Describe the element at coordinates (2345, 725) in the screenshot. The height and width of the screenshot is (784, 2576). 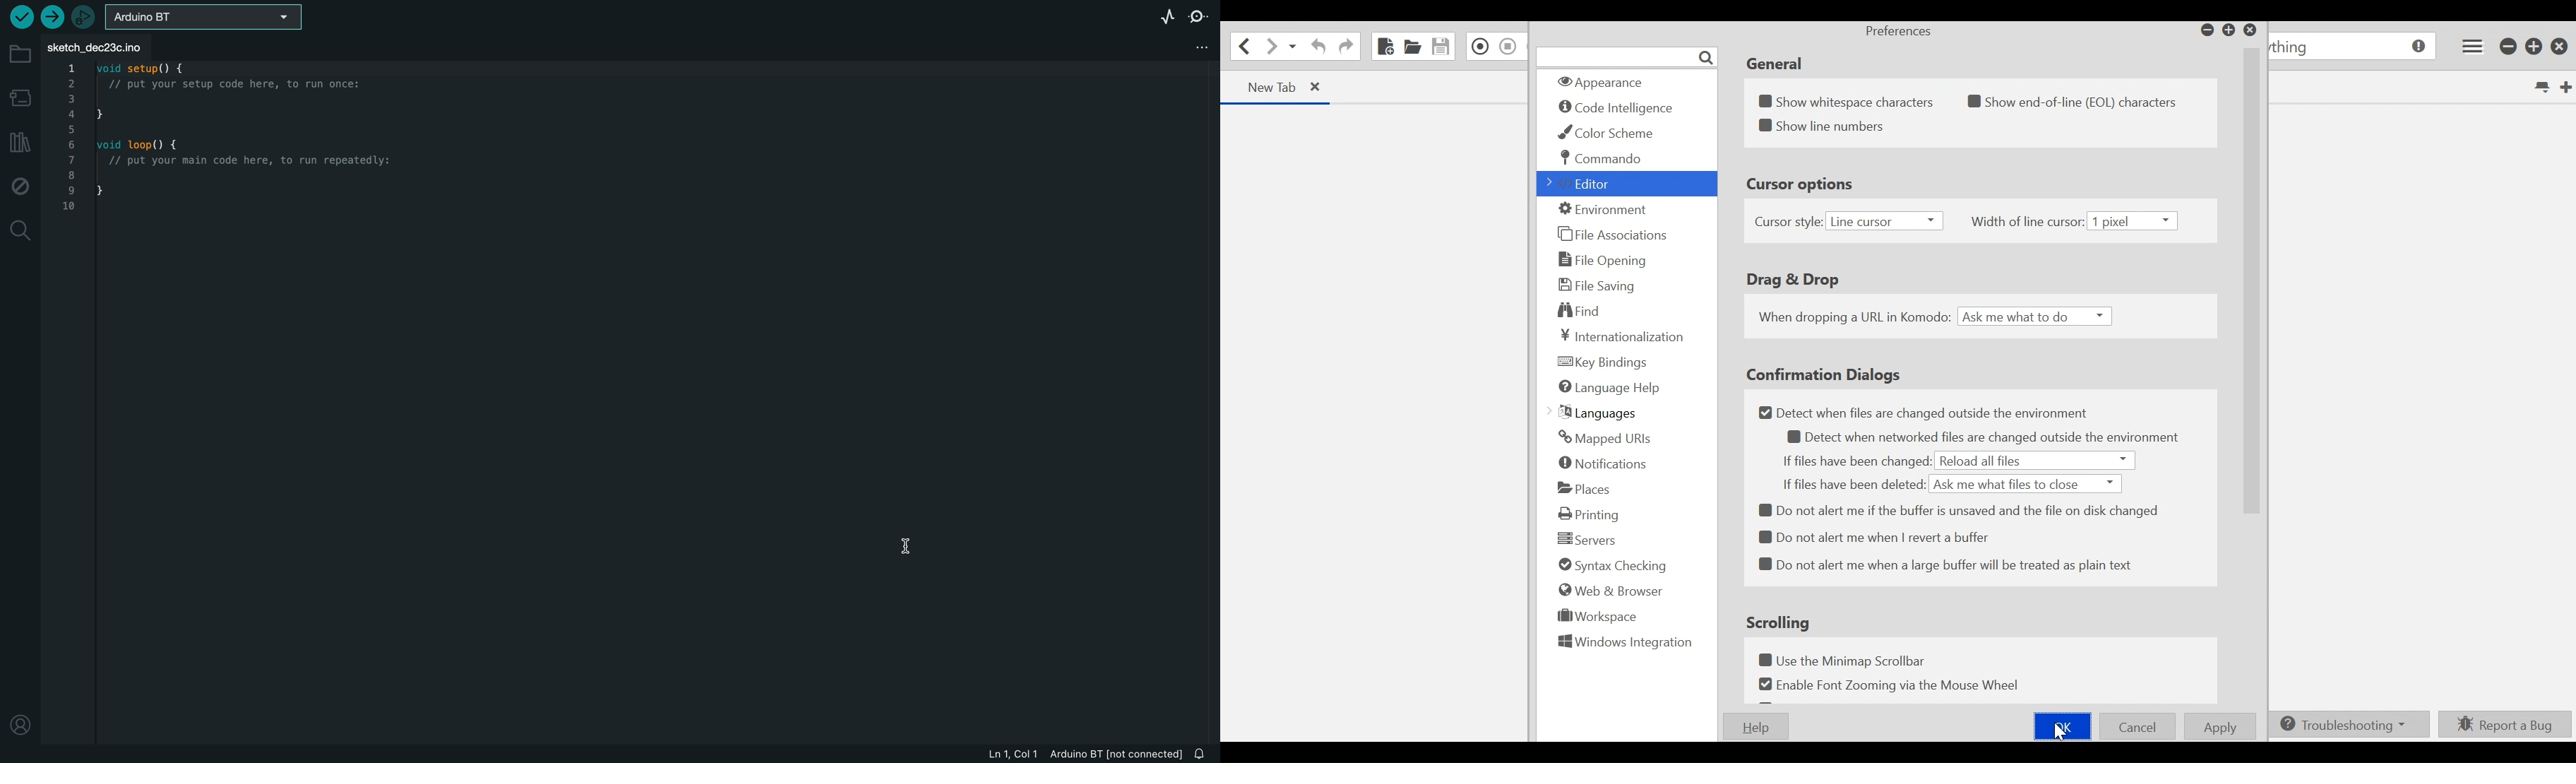
I see `Troubleshooting` at that location.